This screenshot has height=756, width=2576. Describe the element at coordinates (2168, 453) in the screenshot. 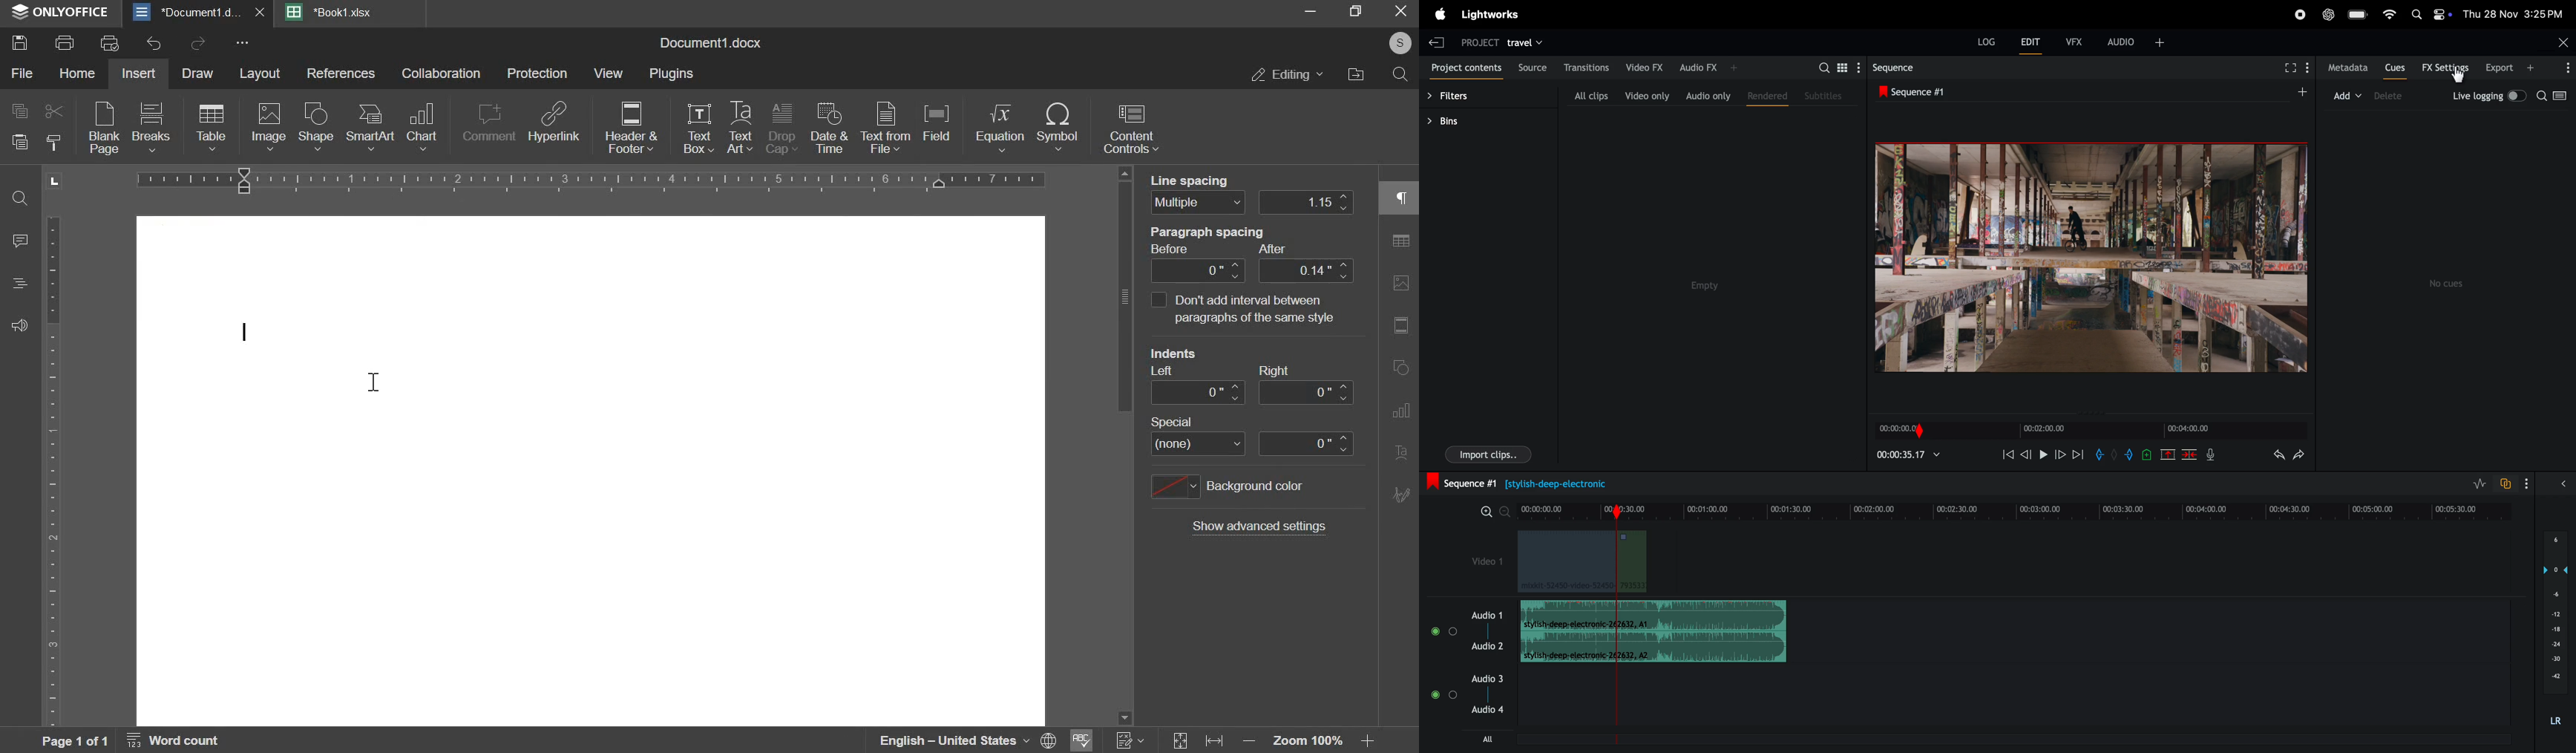

I see `remove marked section` at that location.